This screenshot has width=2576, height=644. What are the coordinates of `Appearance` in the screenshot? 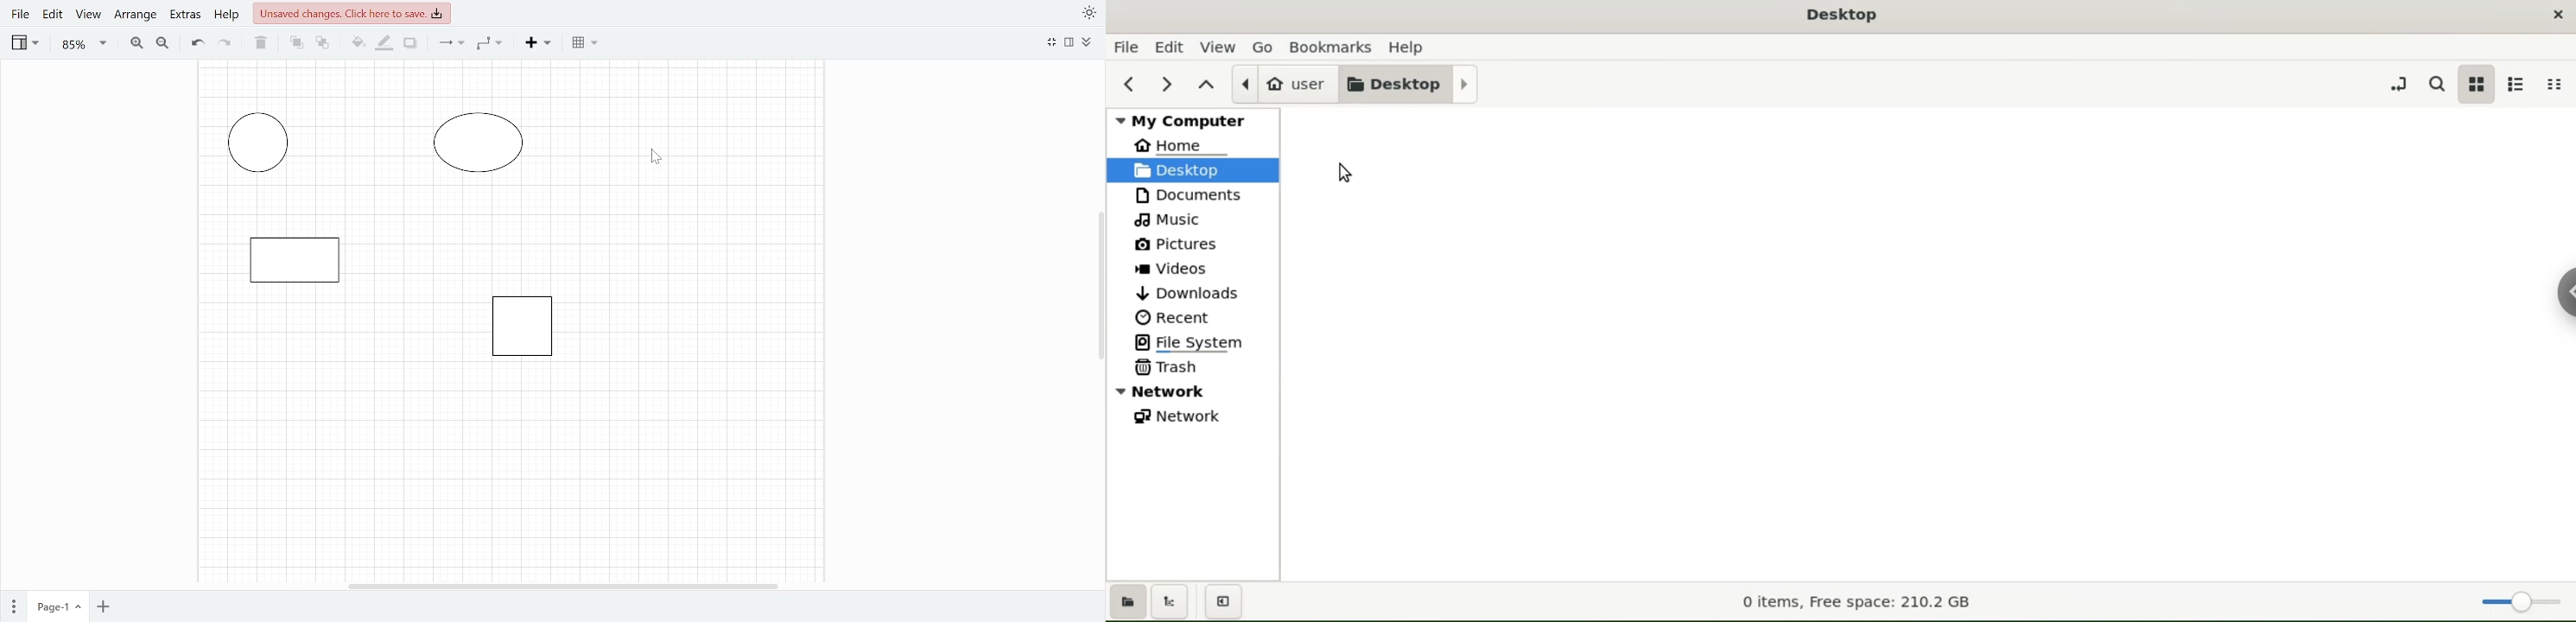 It's located at (1088, 13).